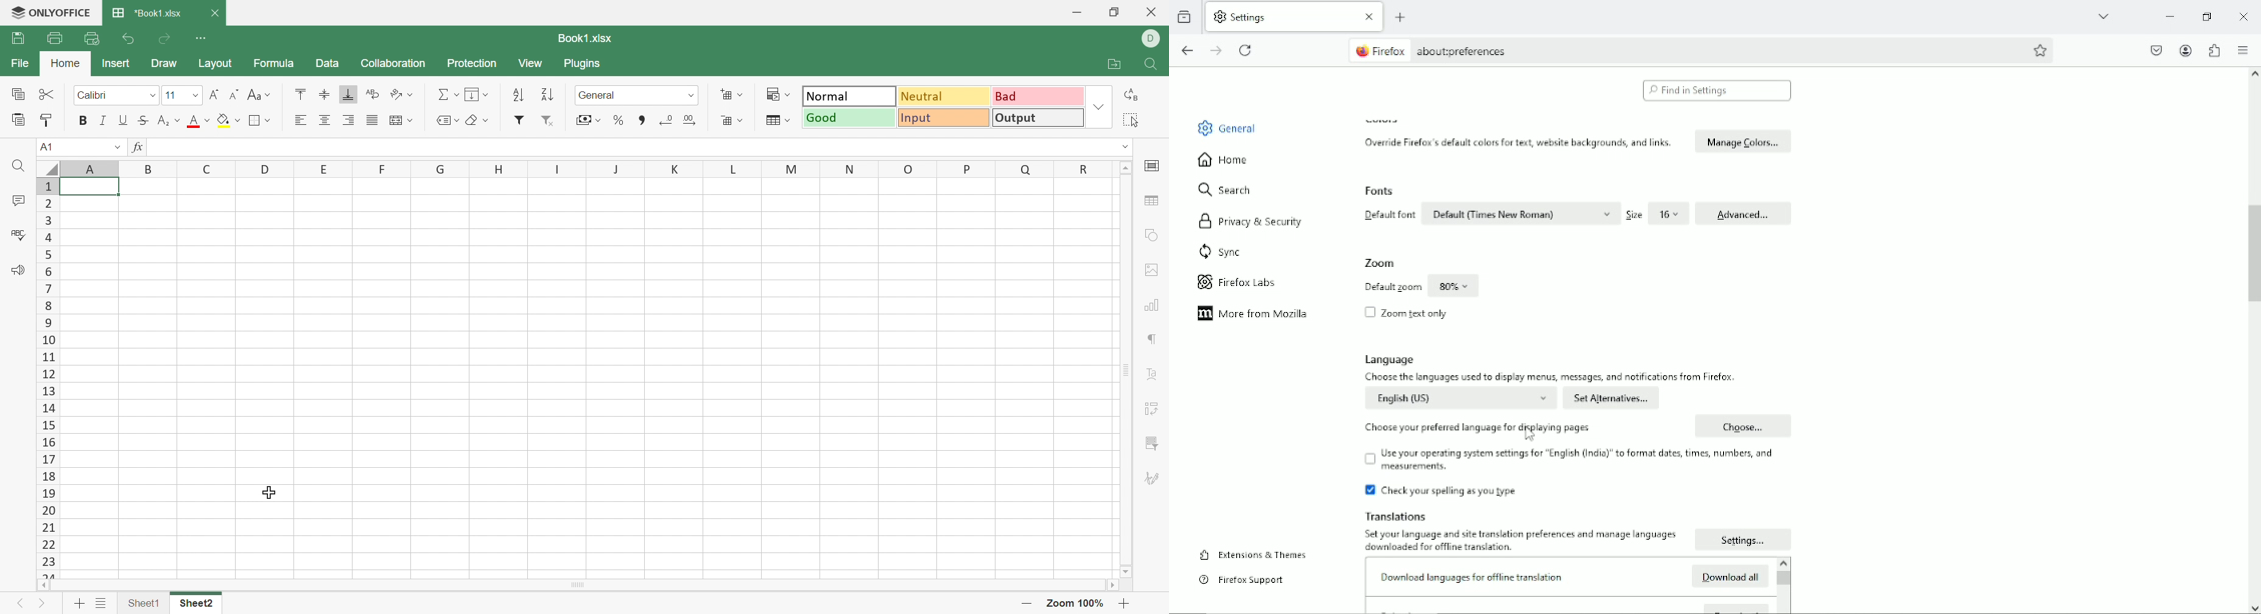 The image size is (2268, 616). I want to click on account, so click(2186, 50).